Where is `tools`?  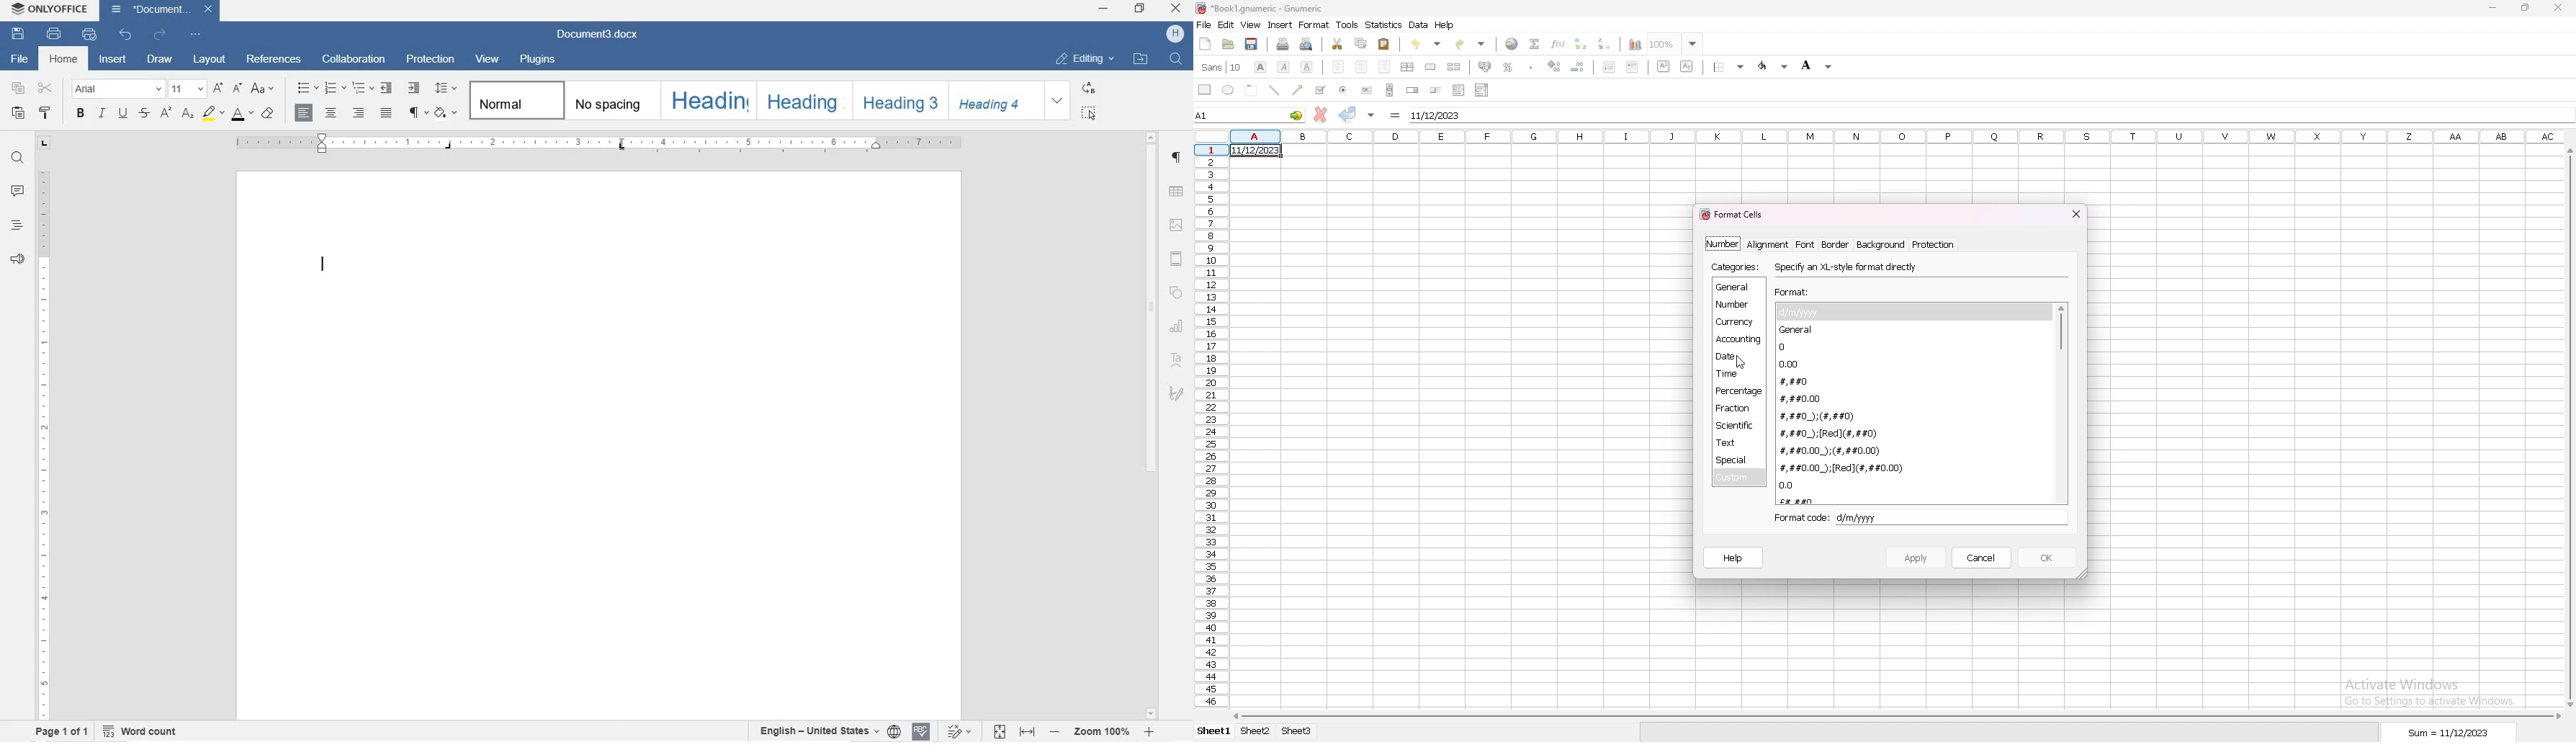
tools is located at coordinates (1347, 25).